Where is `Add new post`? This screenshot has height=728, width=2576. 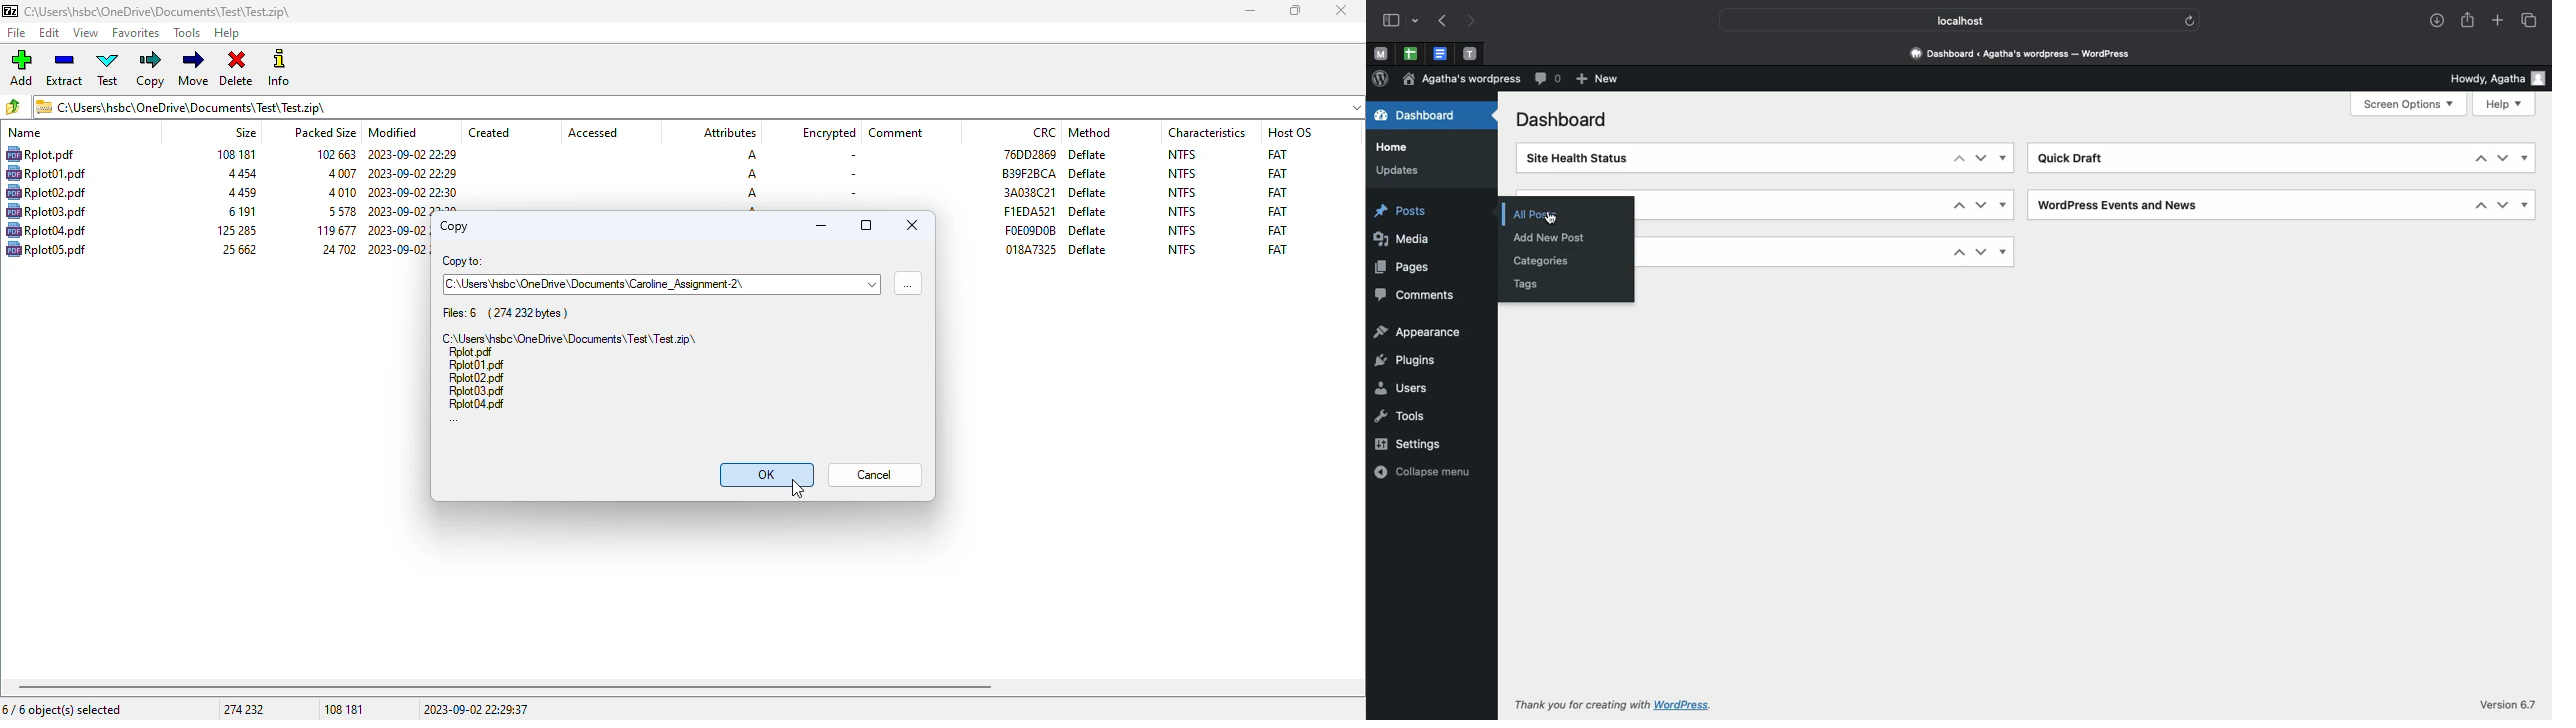
Add new post is located at coordinates (1556, 236).